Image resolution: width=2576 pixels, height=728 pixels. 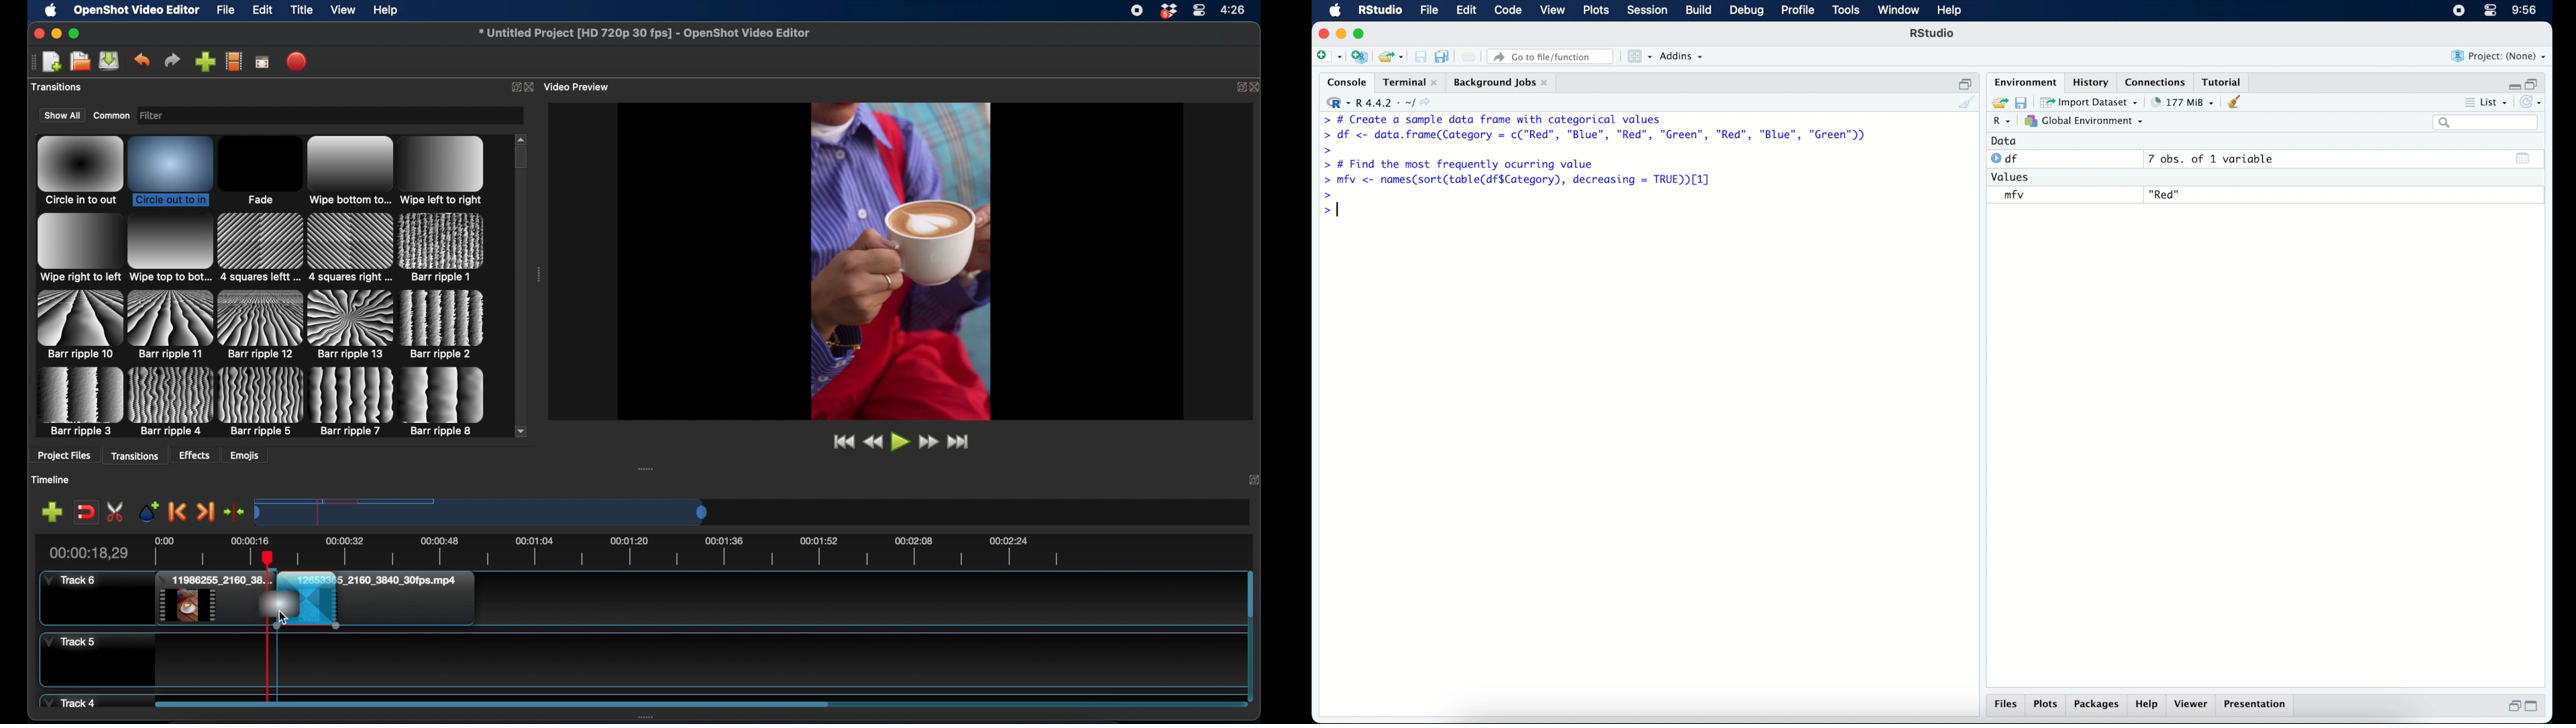 I want to click on 7 obs, of 1 variable, so click(x=2211, y=160).